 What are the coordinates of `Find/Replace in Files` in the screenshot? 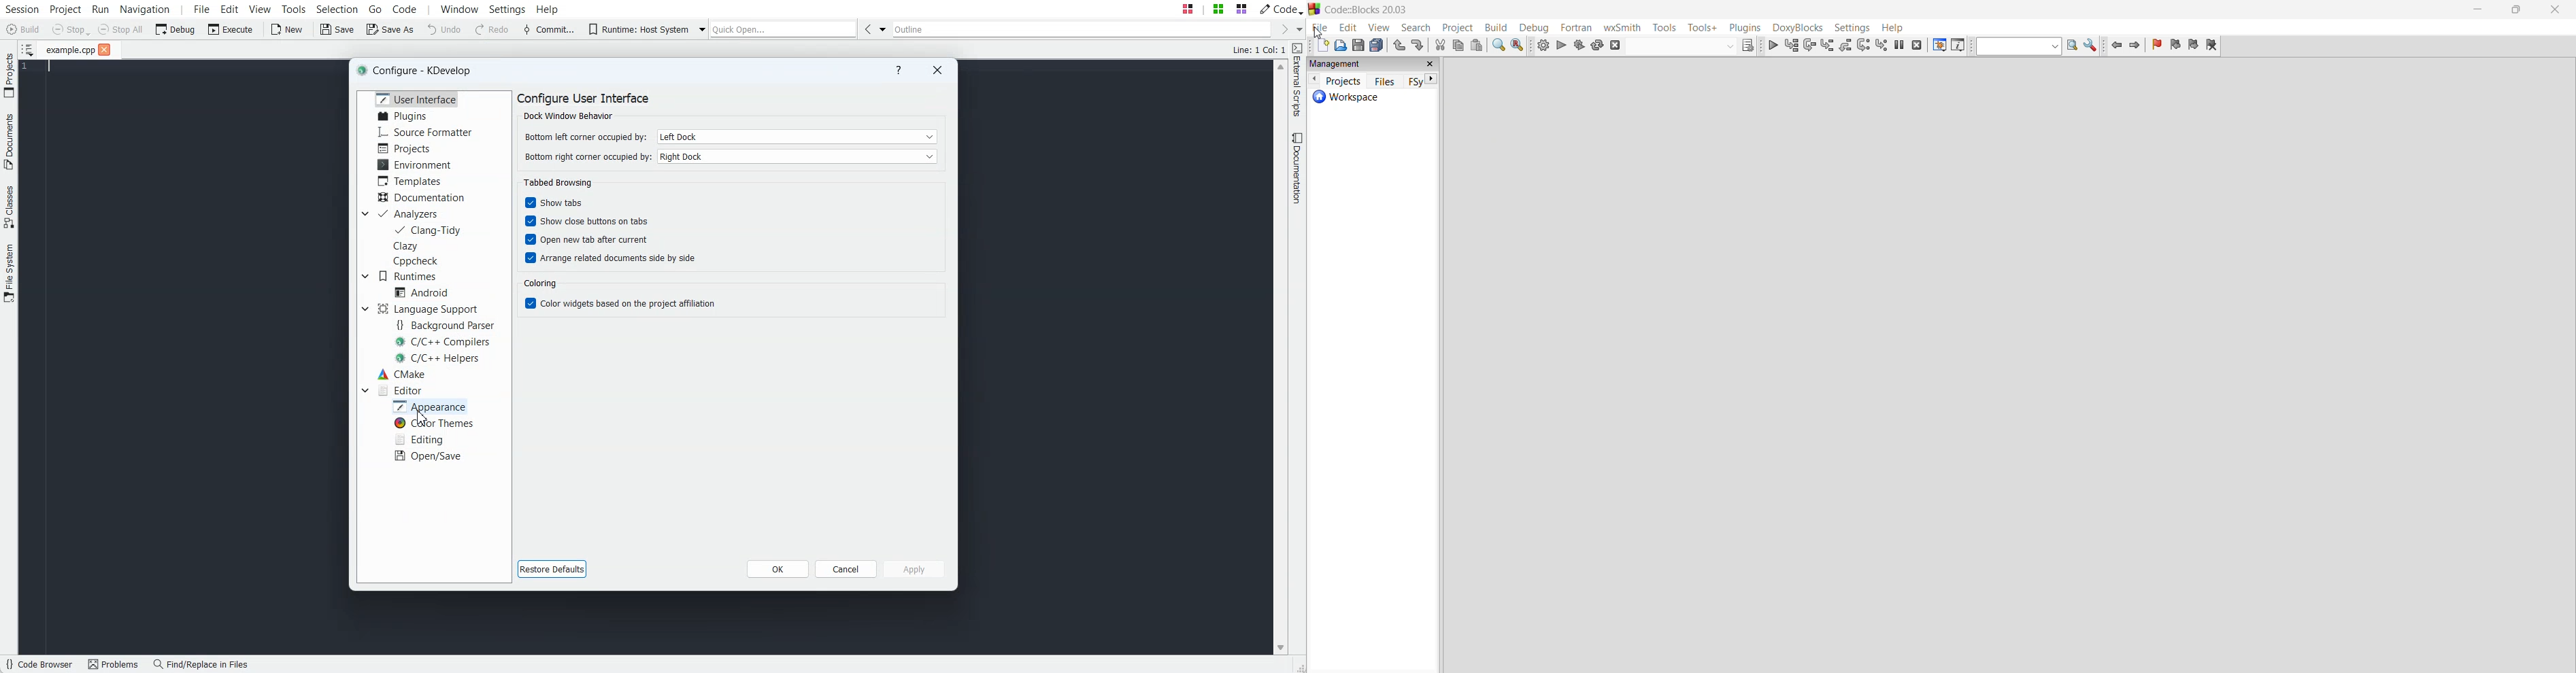 It's located at (202, 664).